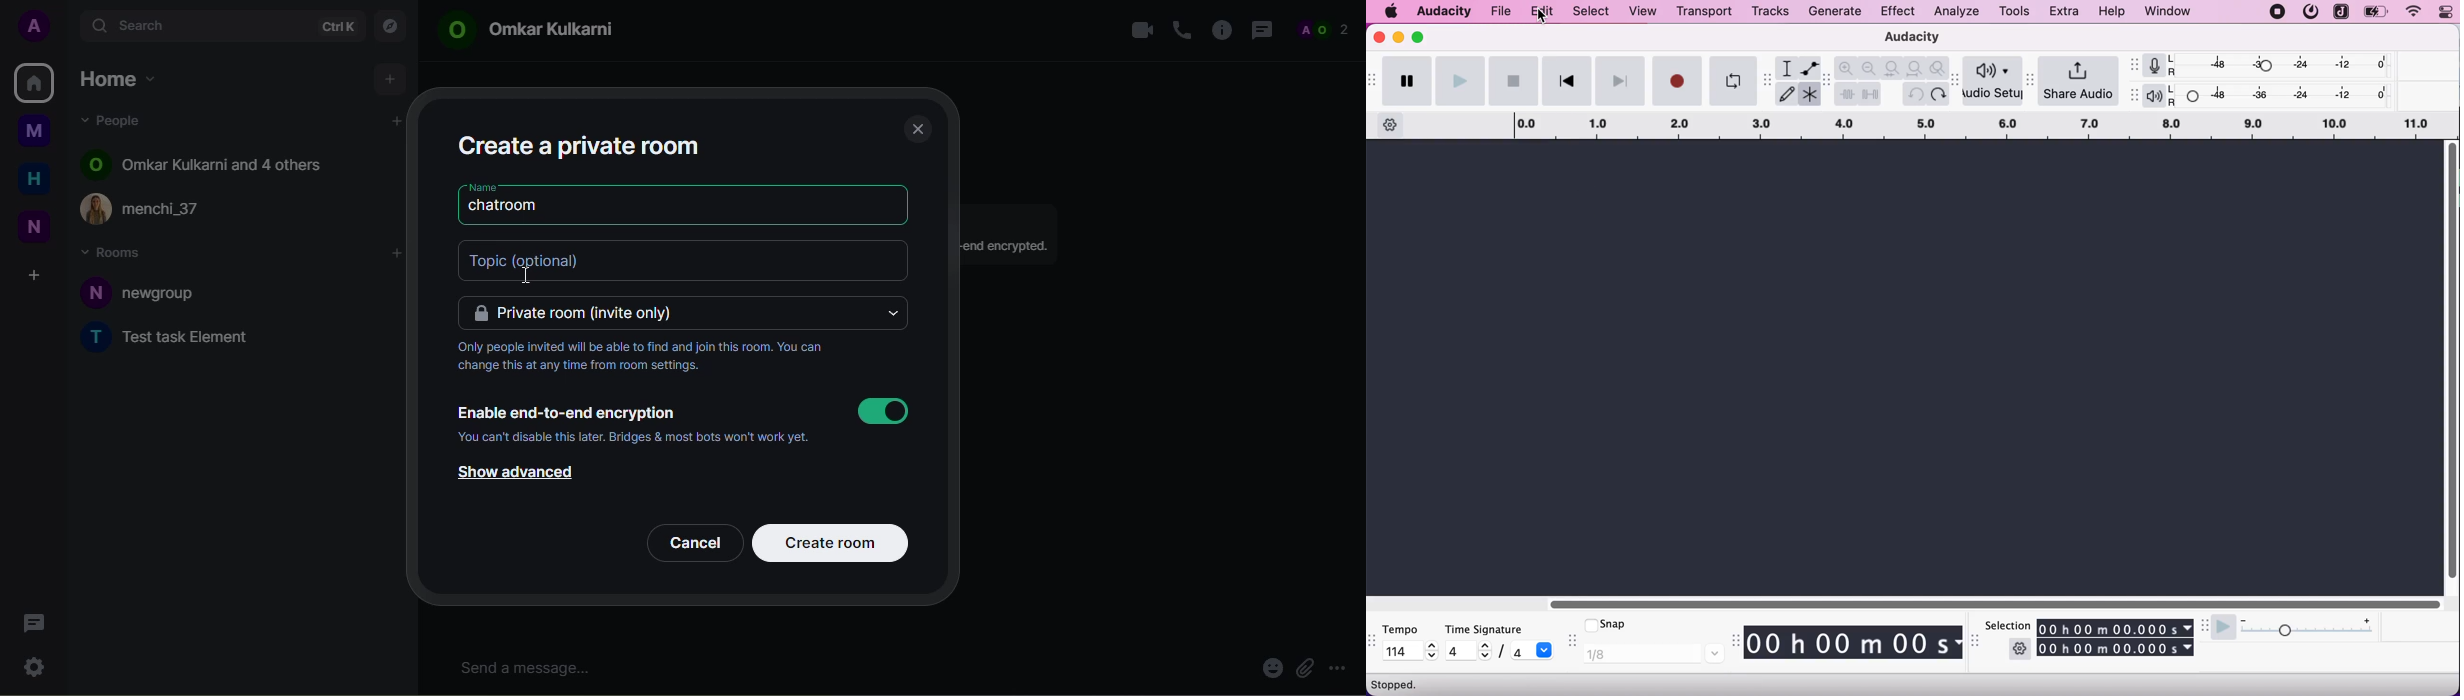  What do you see at coordinates (1181, 30) in the screenshot?
I see `voice call` at bounding box center [1181, 30].